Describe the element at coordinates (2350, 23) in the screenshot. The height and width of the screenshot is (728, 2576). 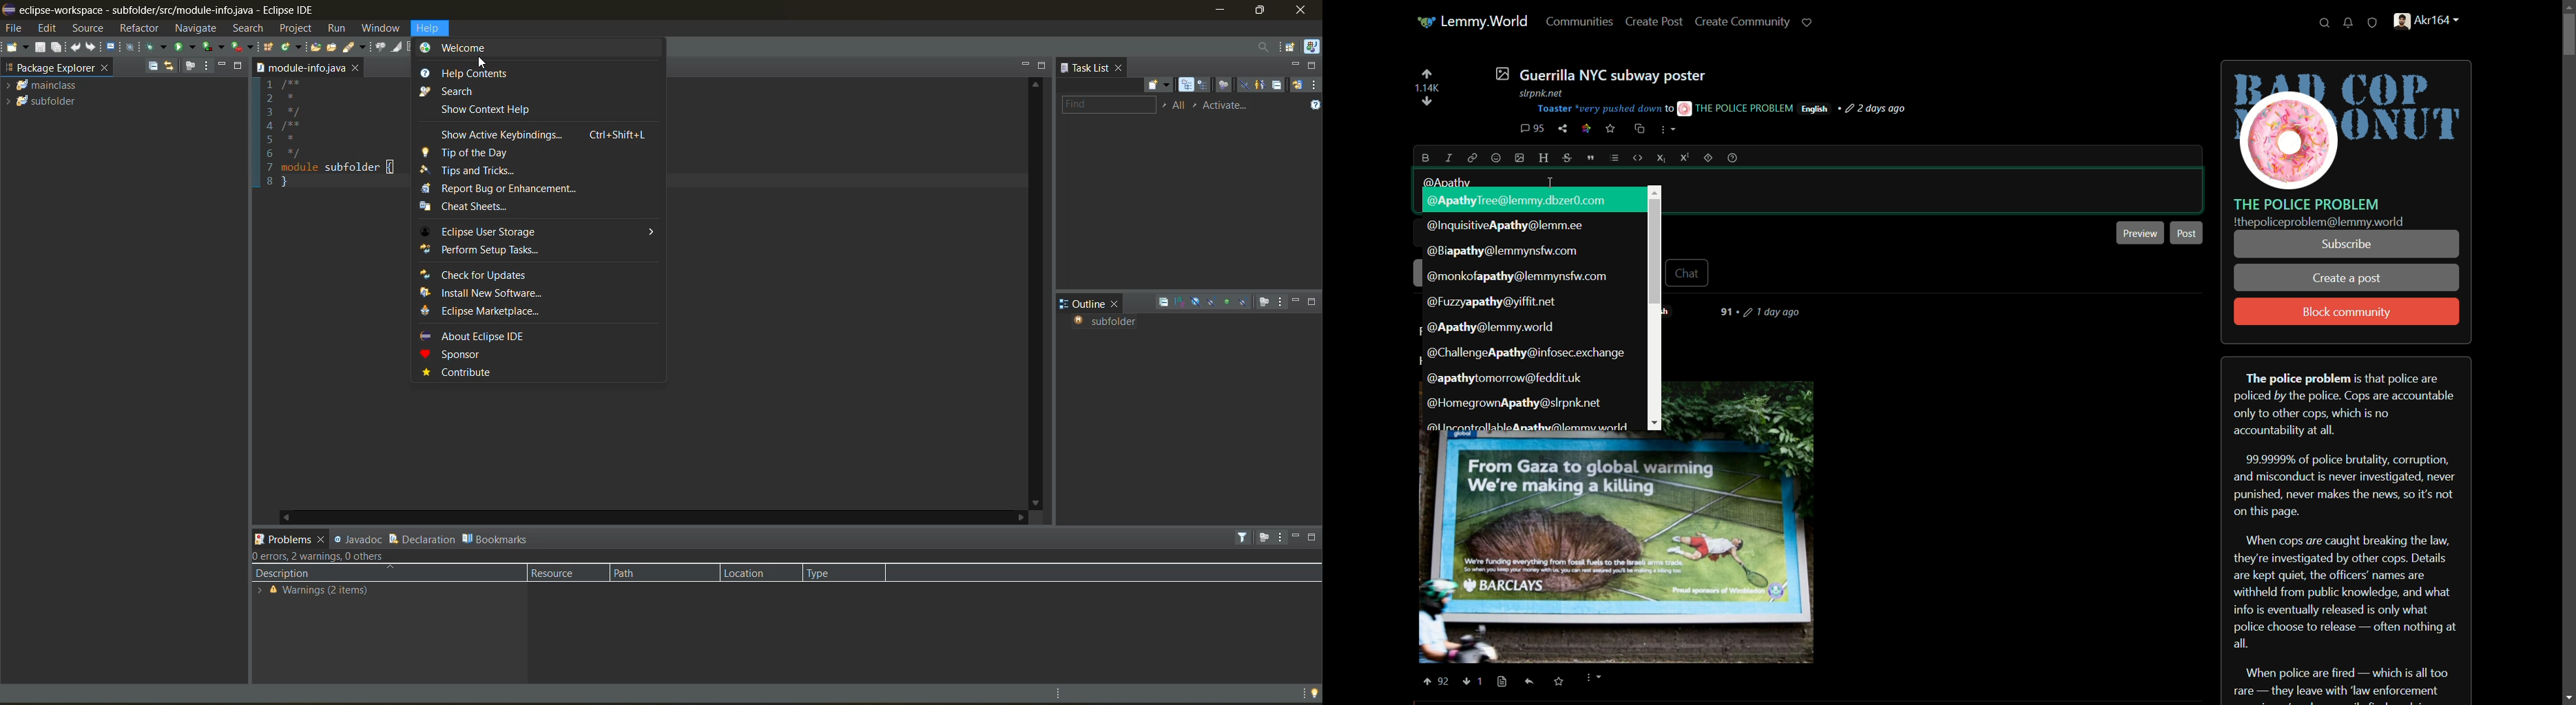
I see `unread notifications` at that location.